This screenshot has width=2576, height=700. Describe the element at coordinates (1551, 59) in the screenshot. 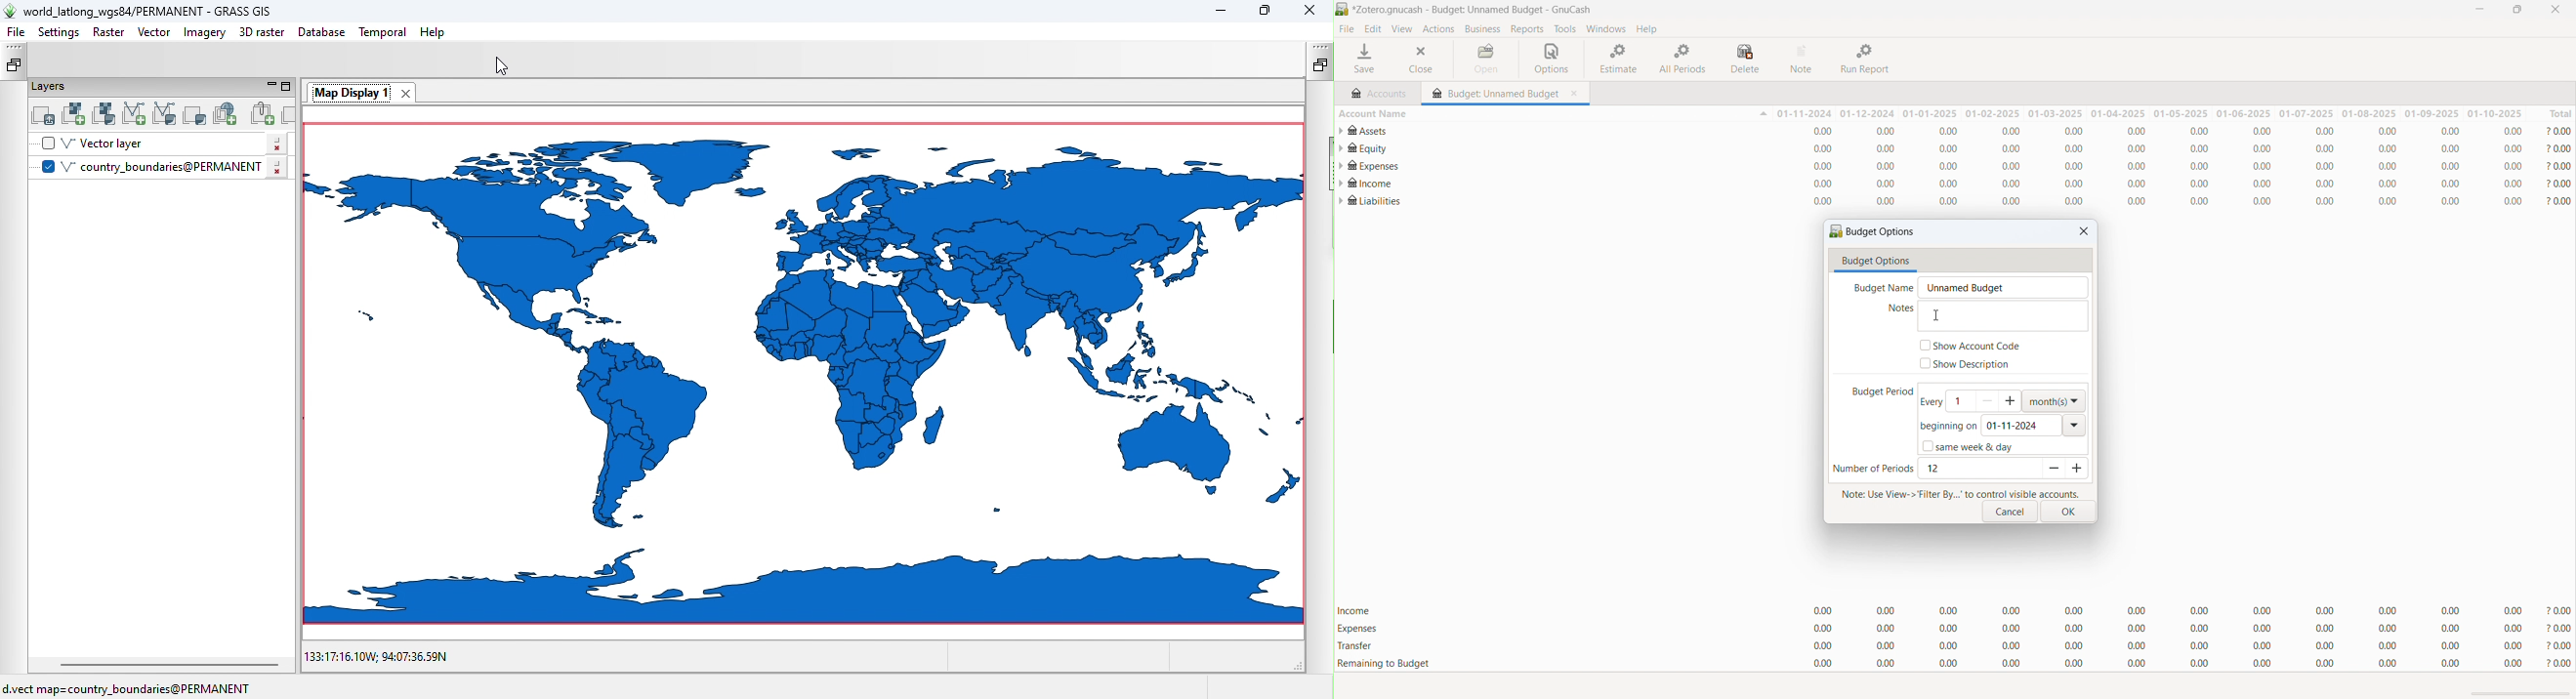

I see `options` at that location.